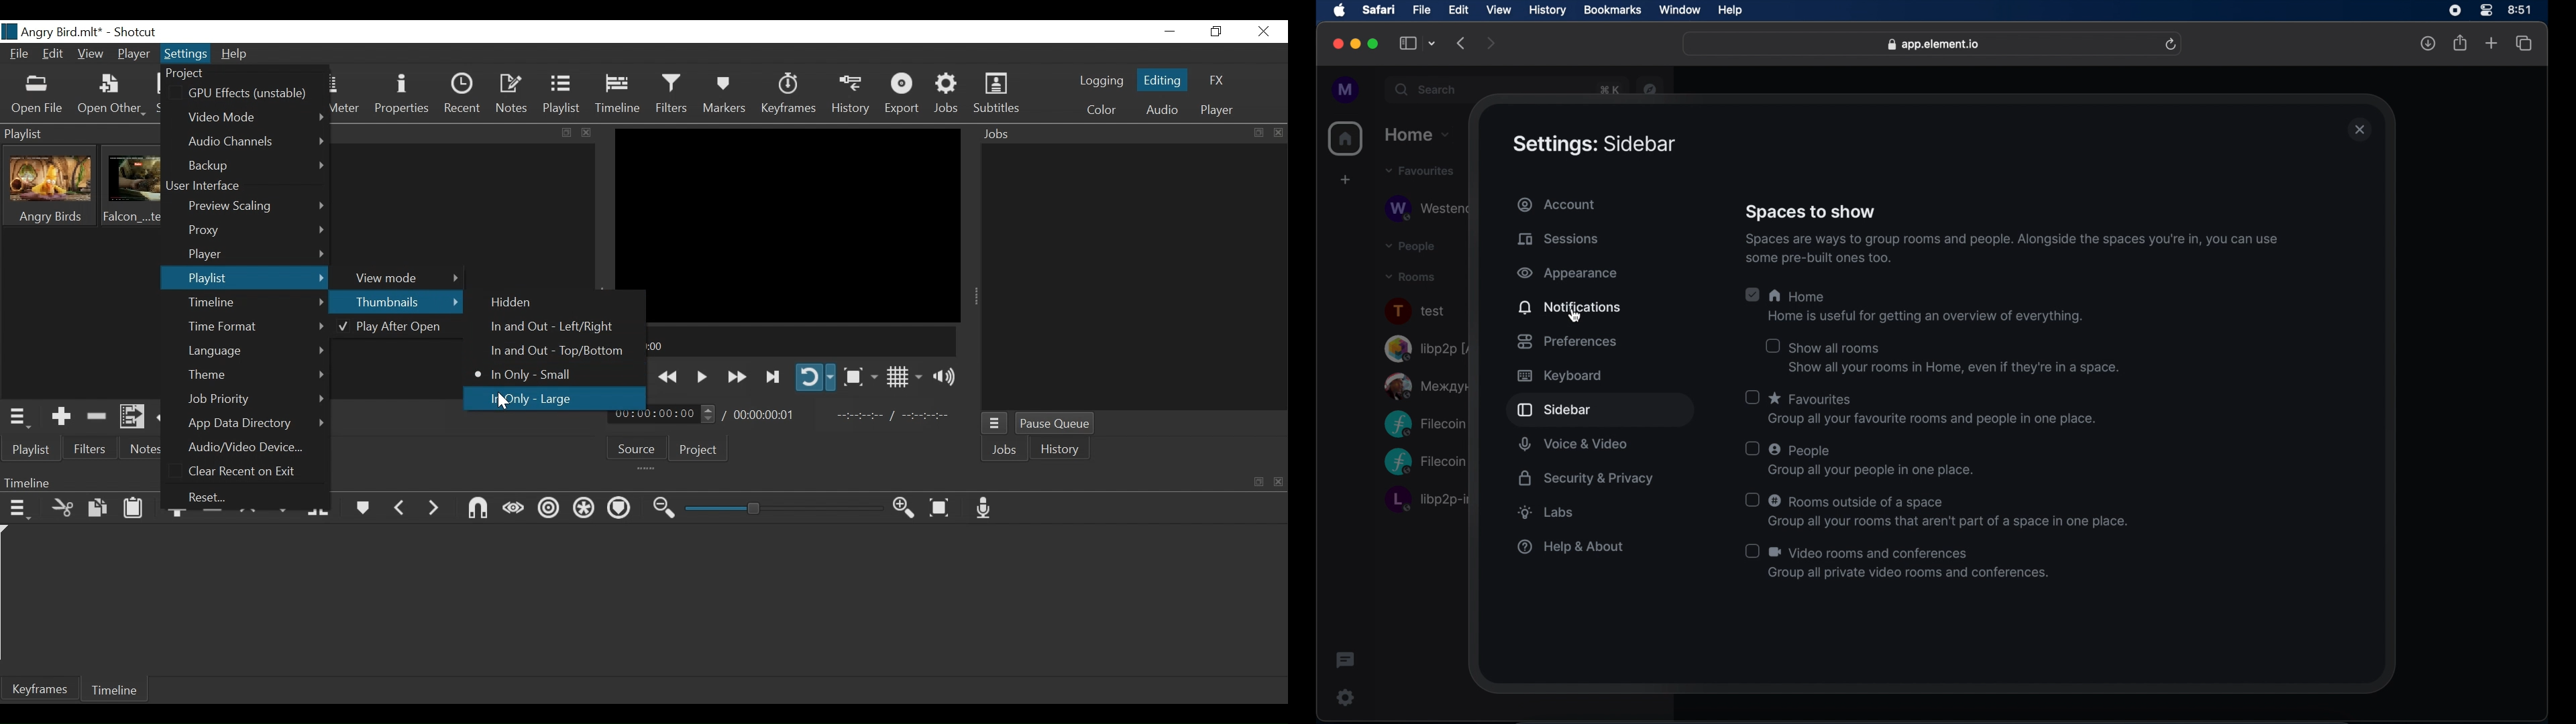  Describe the element at coordinates (995, 424) in the screenshot. I see `Jobs Menu` at that location.